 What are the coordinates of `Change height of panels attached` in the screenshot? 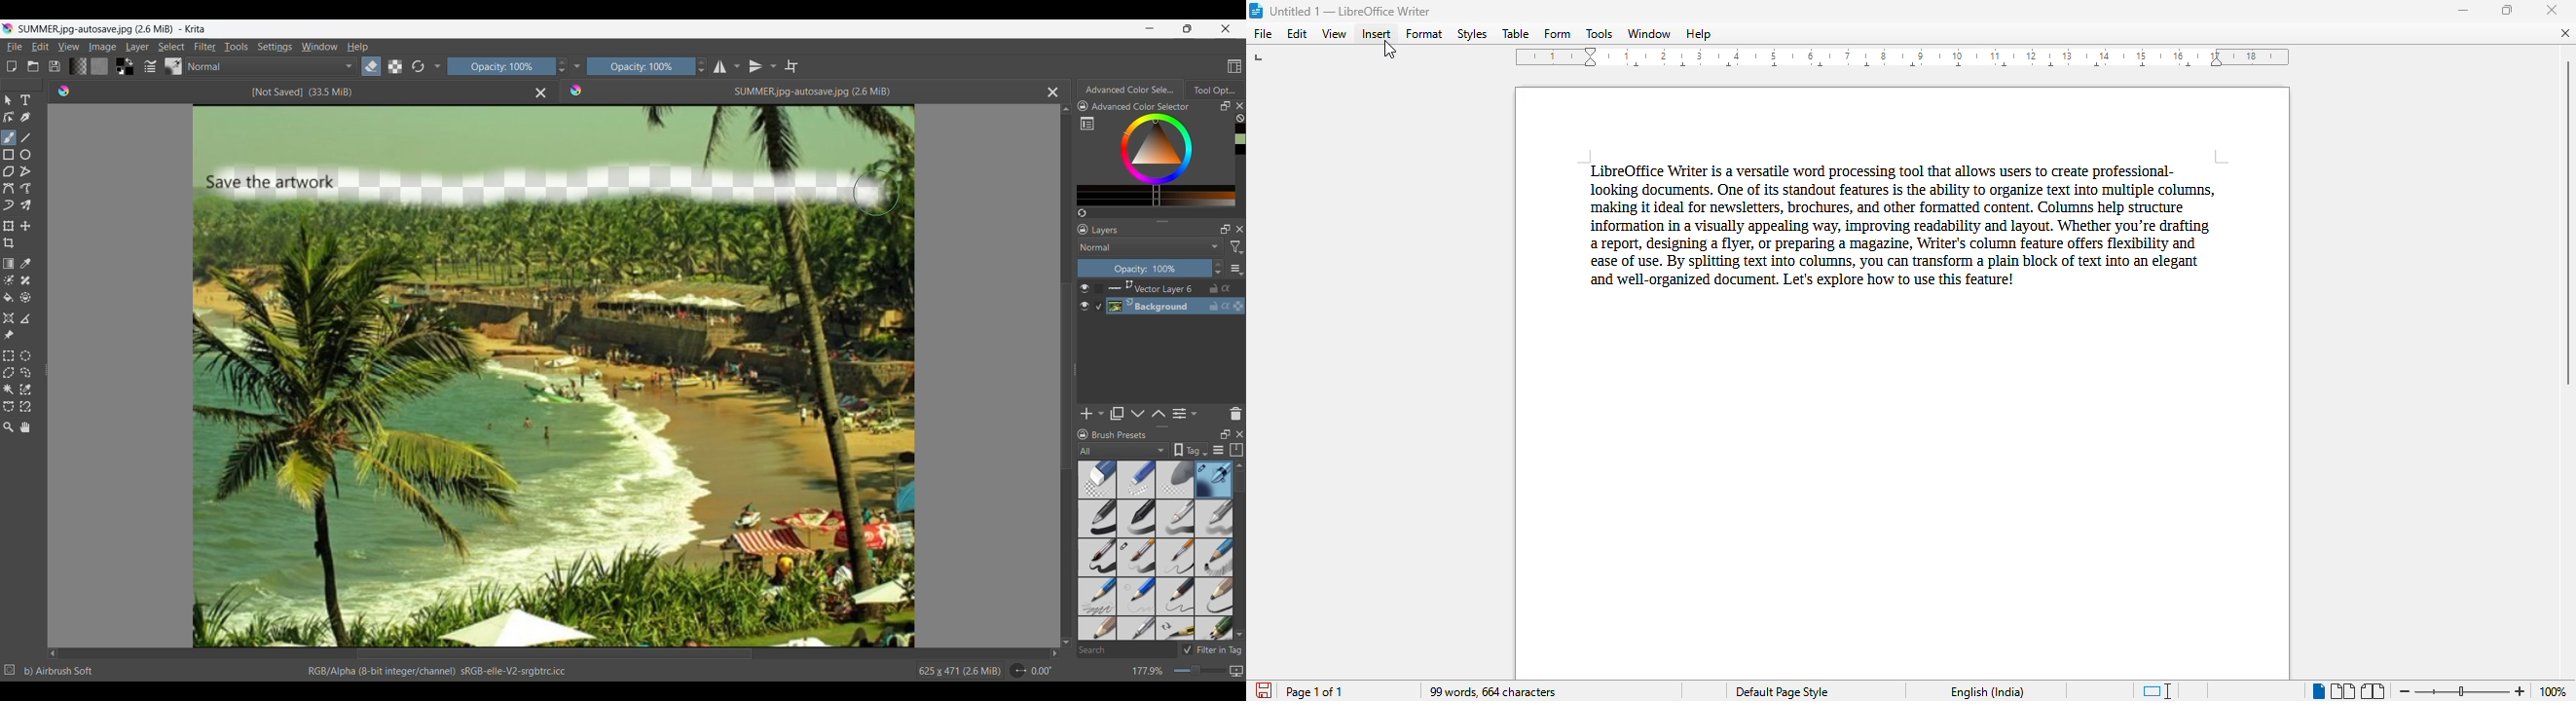 It's located at (1157, 426).